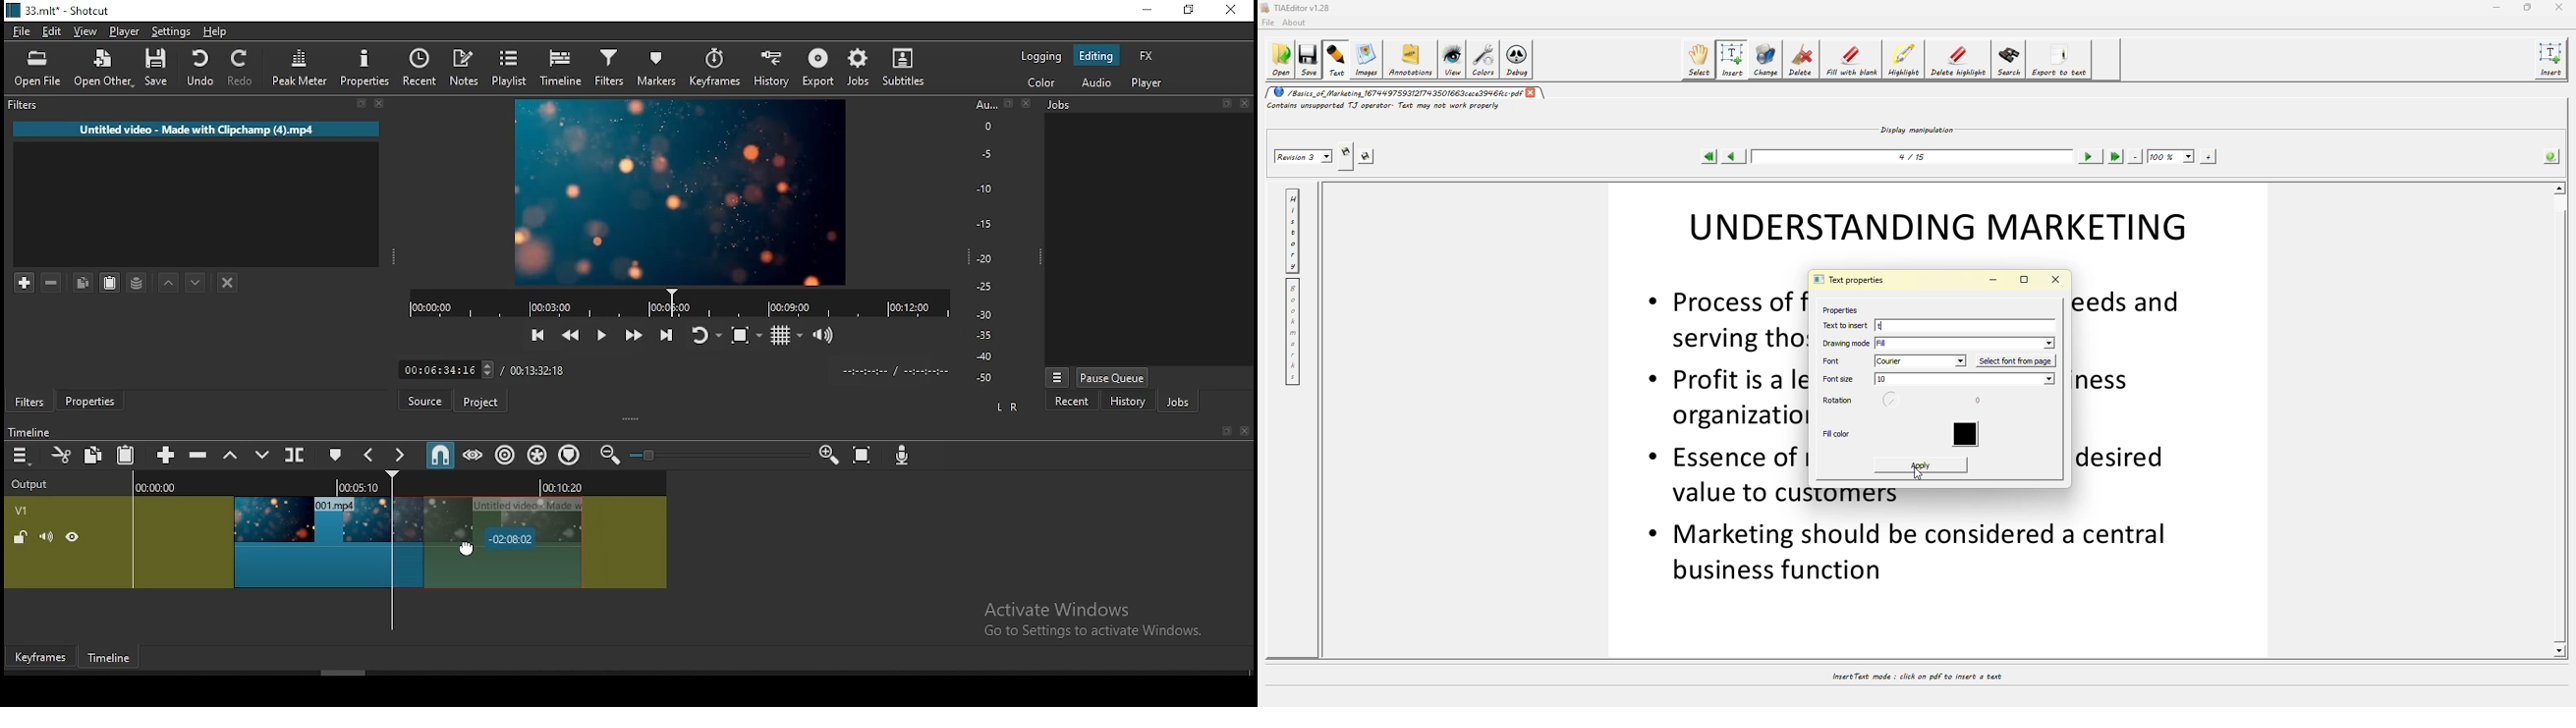 This screenshot has width=2576, height=728. I want to click on close window, so click(1230, 11).